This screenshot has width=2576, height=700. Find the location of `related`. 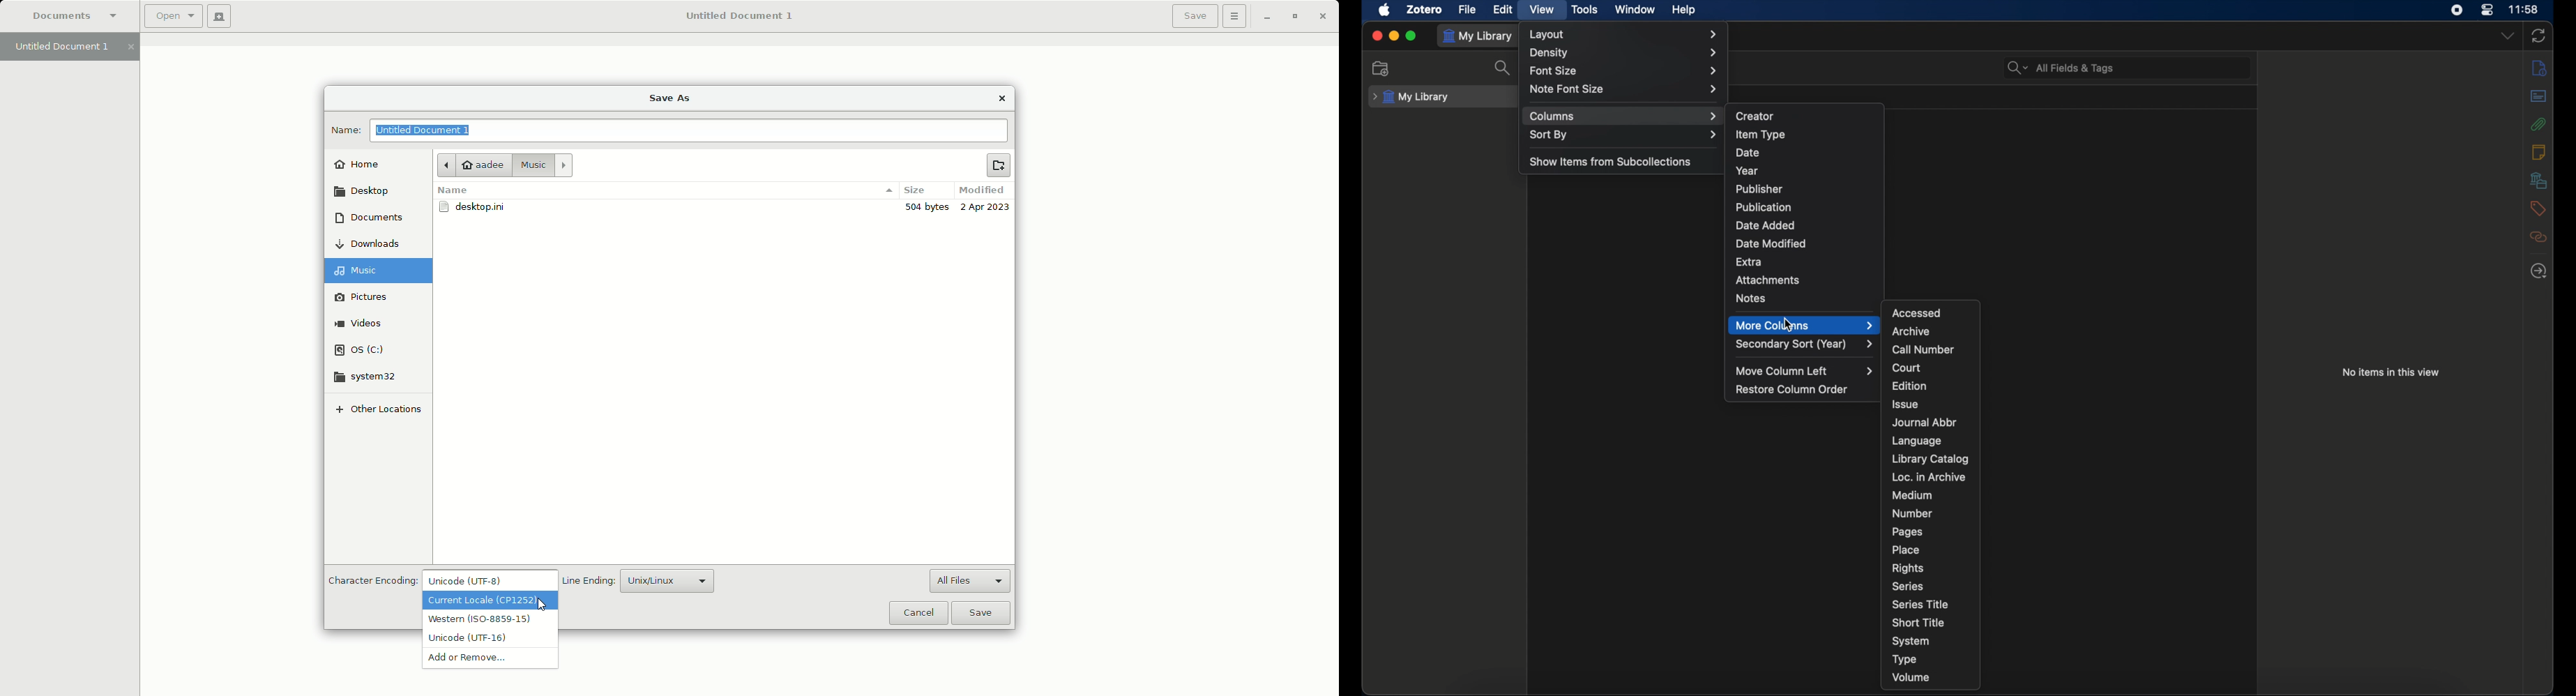

related is located at coordinates (2539, 237).